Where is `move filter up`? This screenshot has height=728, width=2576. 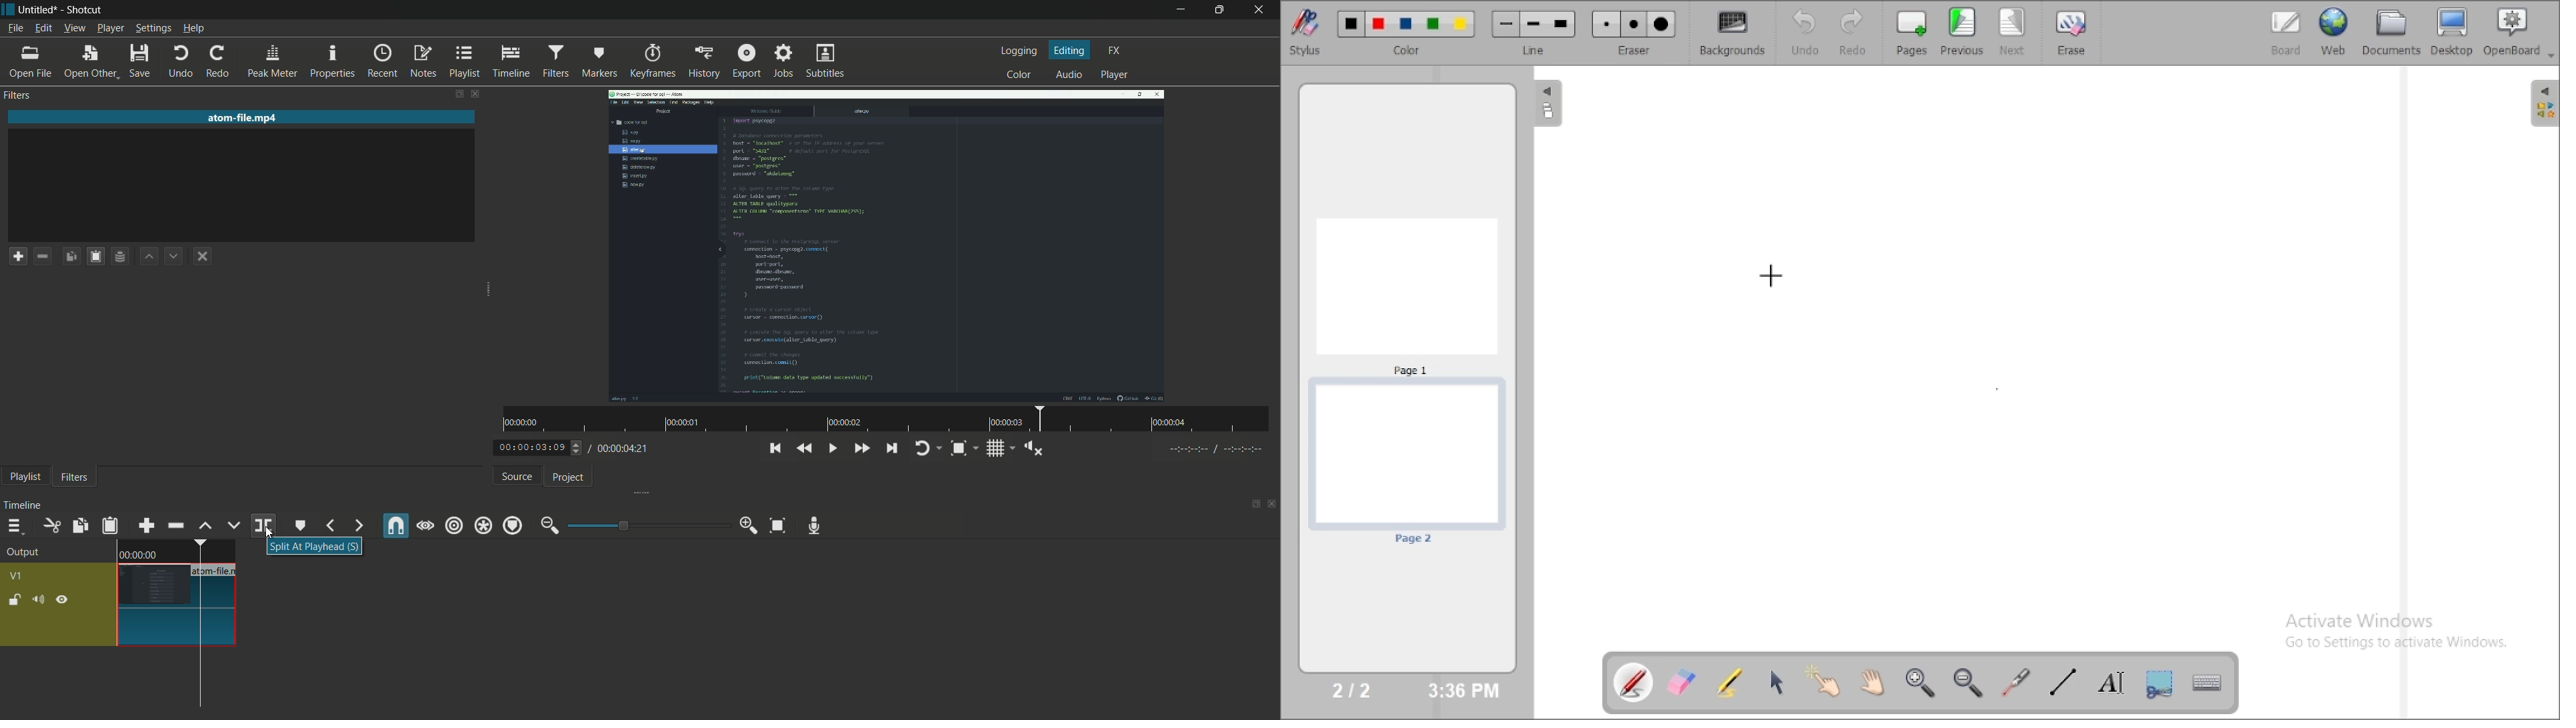 move filter up is located at coordinates (150, 256).